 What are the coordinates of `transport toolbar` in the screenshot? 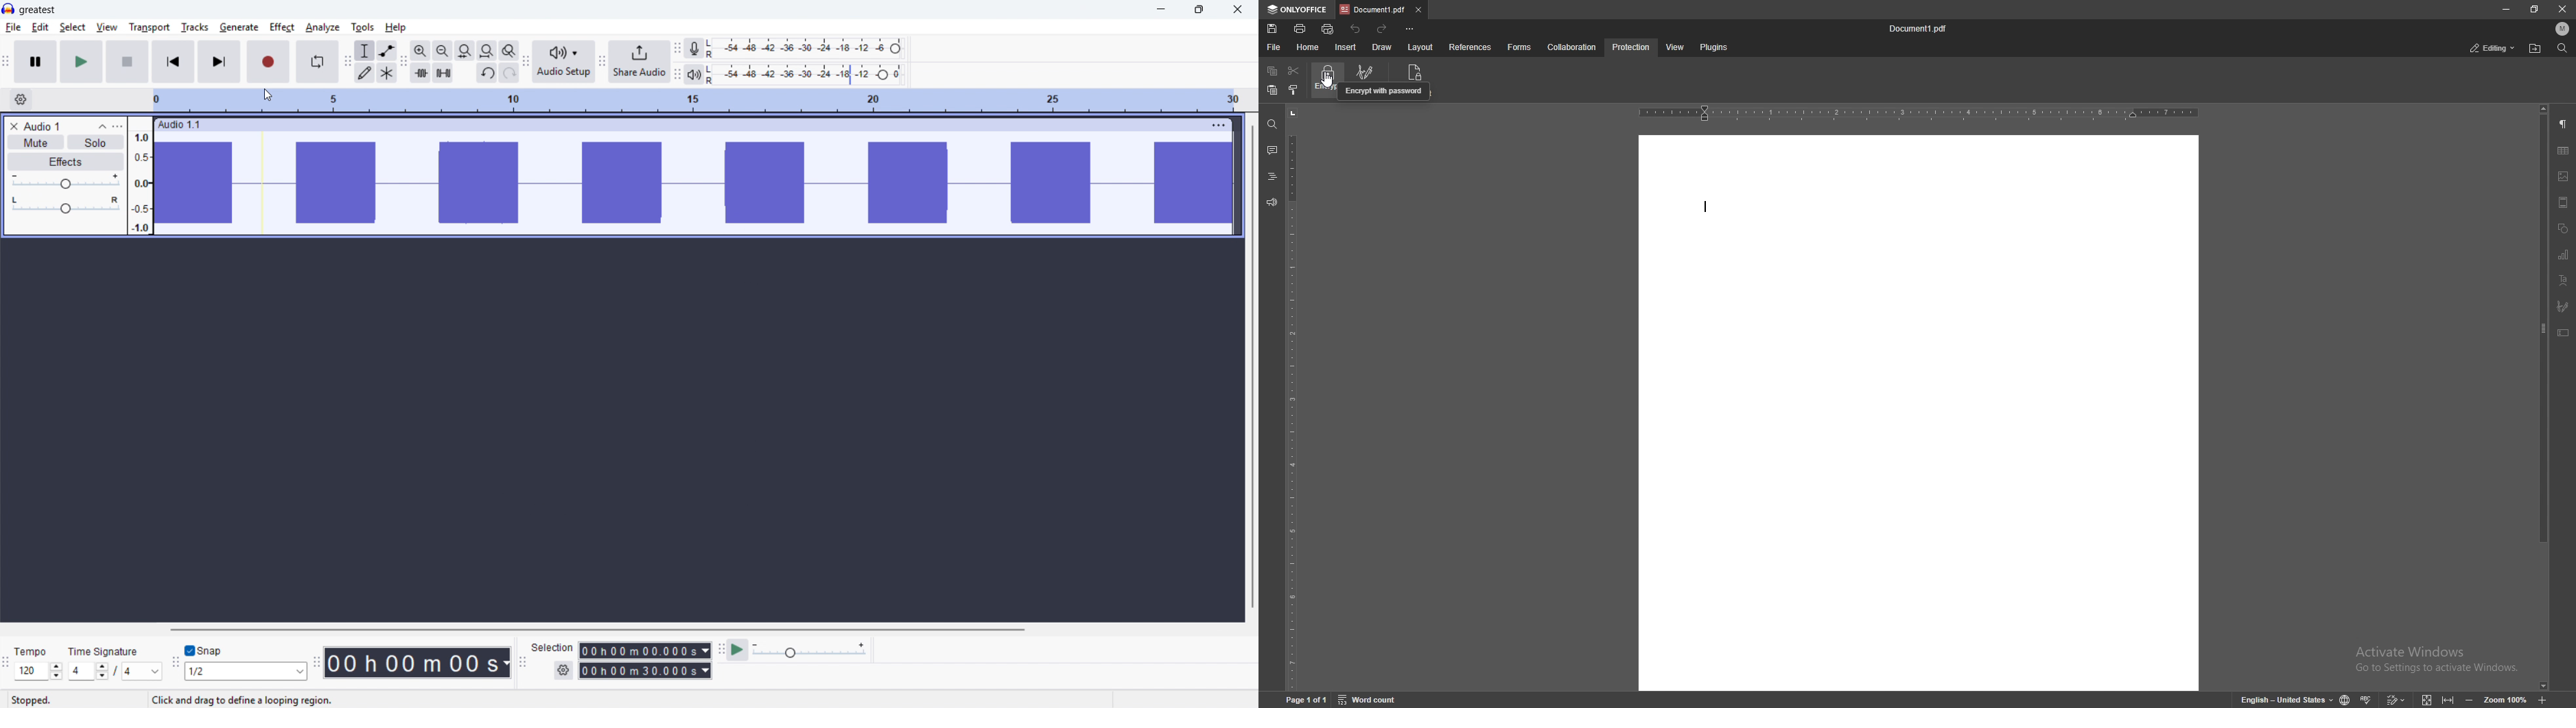 It's located at (6, 64).